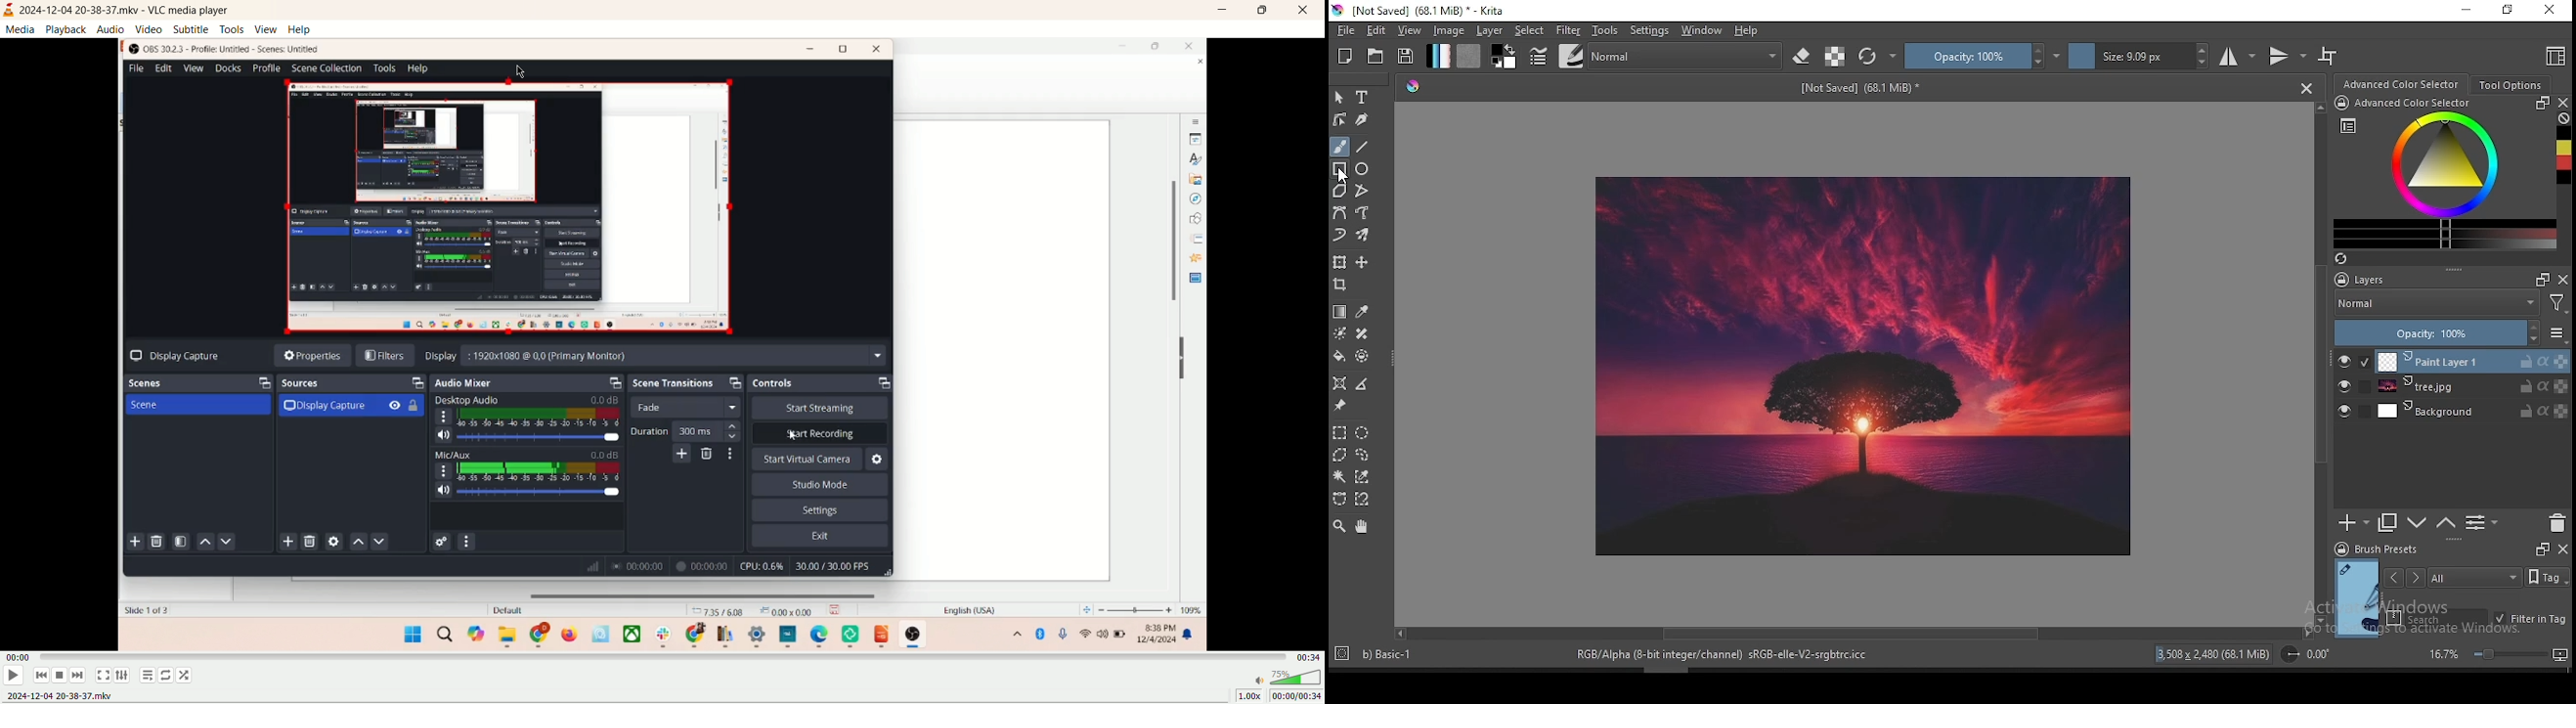  I want to click on vertical mirror tool, so click(2287, 57).